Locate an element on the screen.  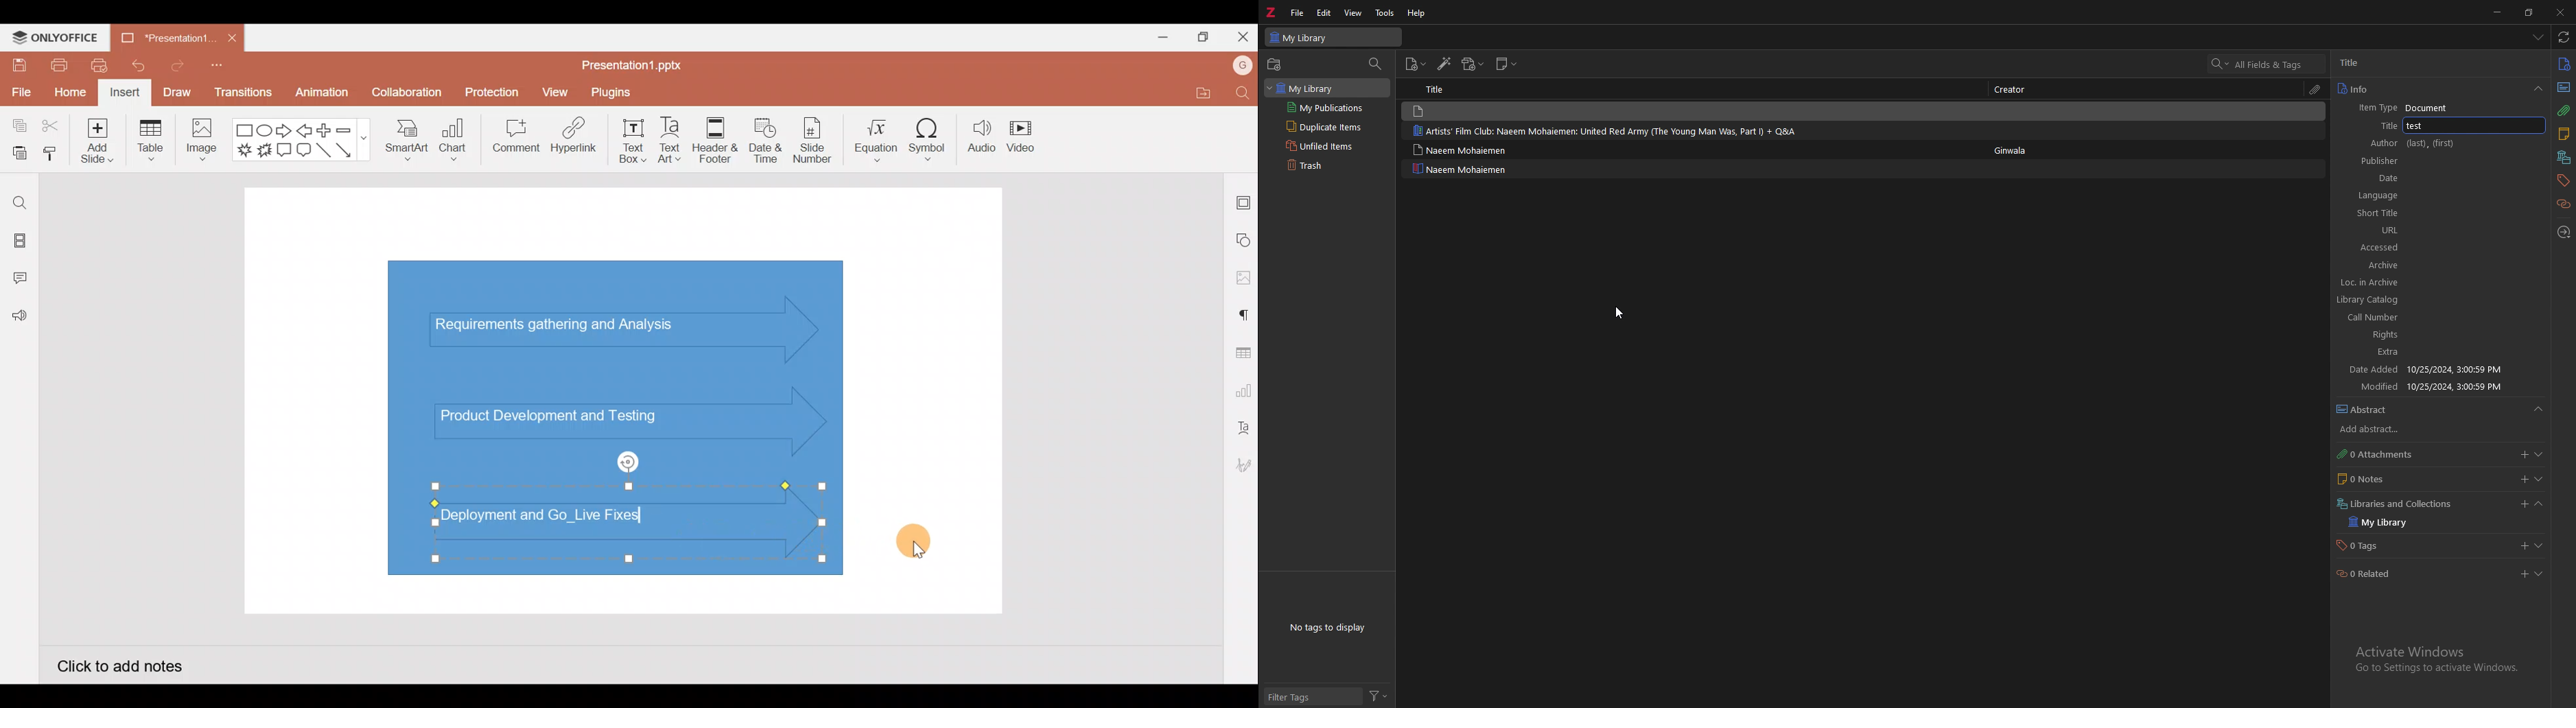
Text box is located at coordinates (634, 141).